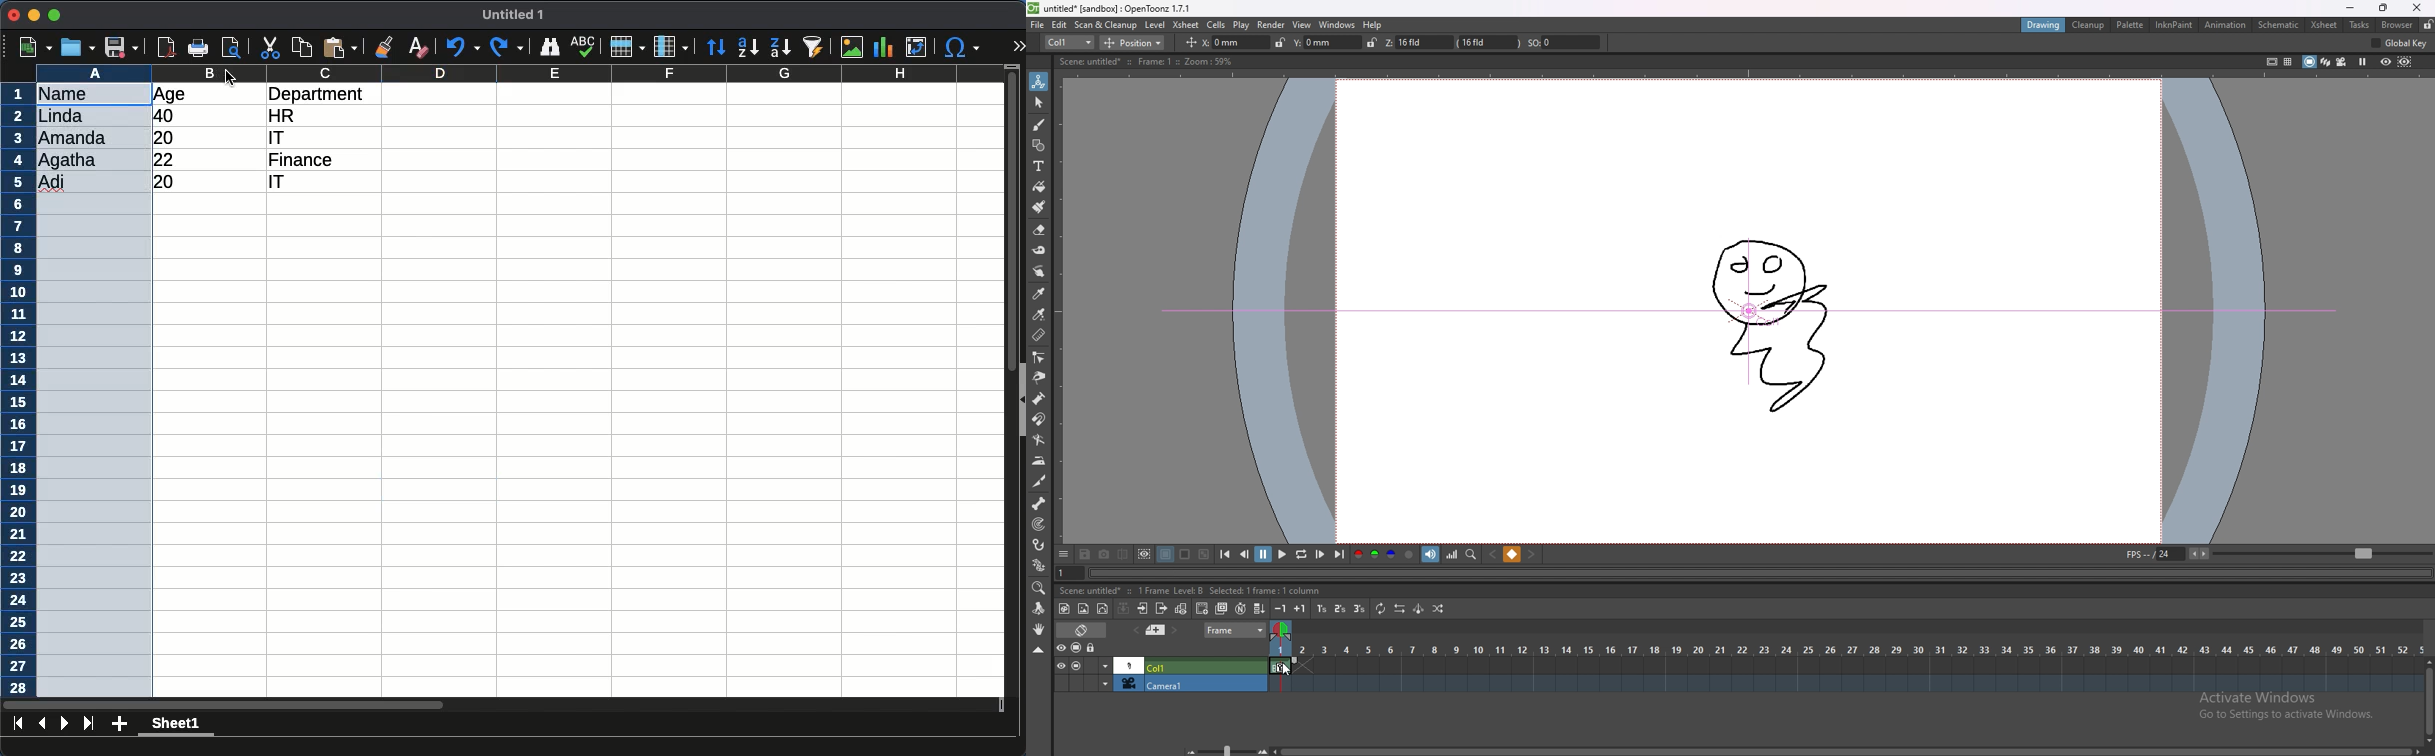 Image resolution: width=2436 pixels, height=756 pixels. Describe the element at coordinates (1439, 609) in the screenshot. I see `random` at that location.